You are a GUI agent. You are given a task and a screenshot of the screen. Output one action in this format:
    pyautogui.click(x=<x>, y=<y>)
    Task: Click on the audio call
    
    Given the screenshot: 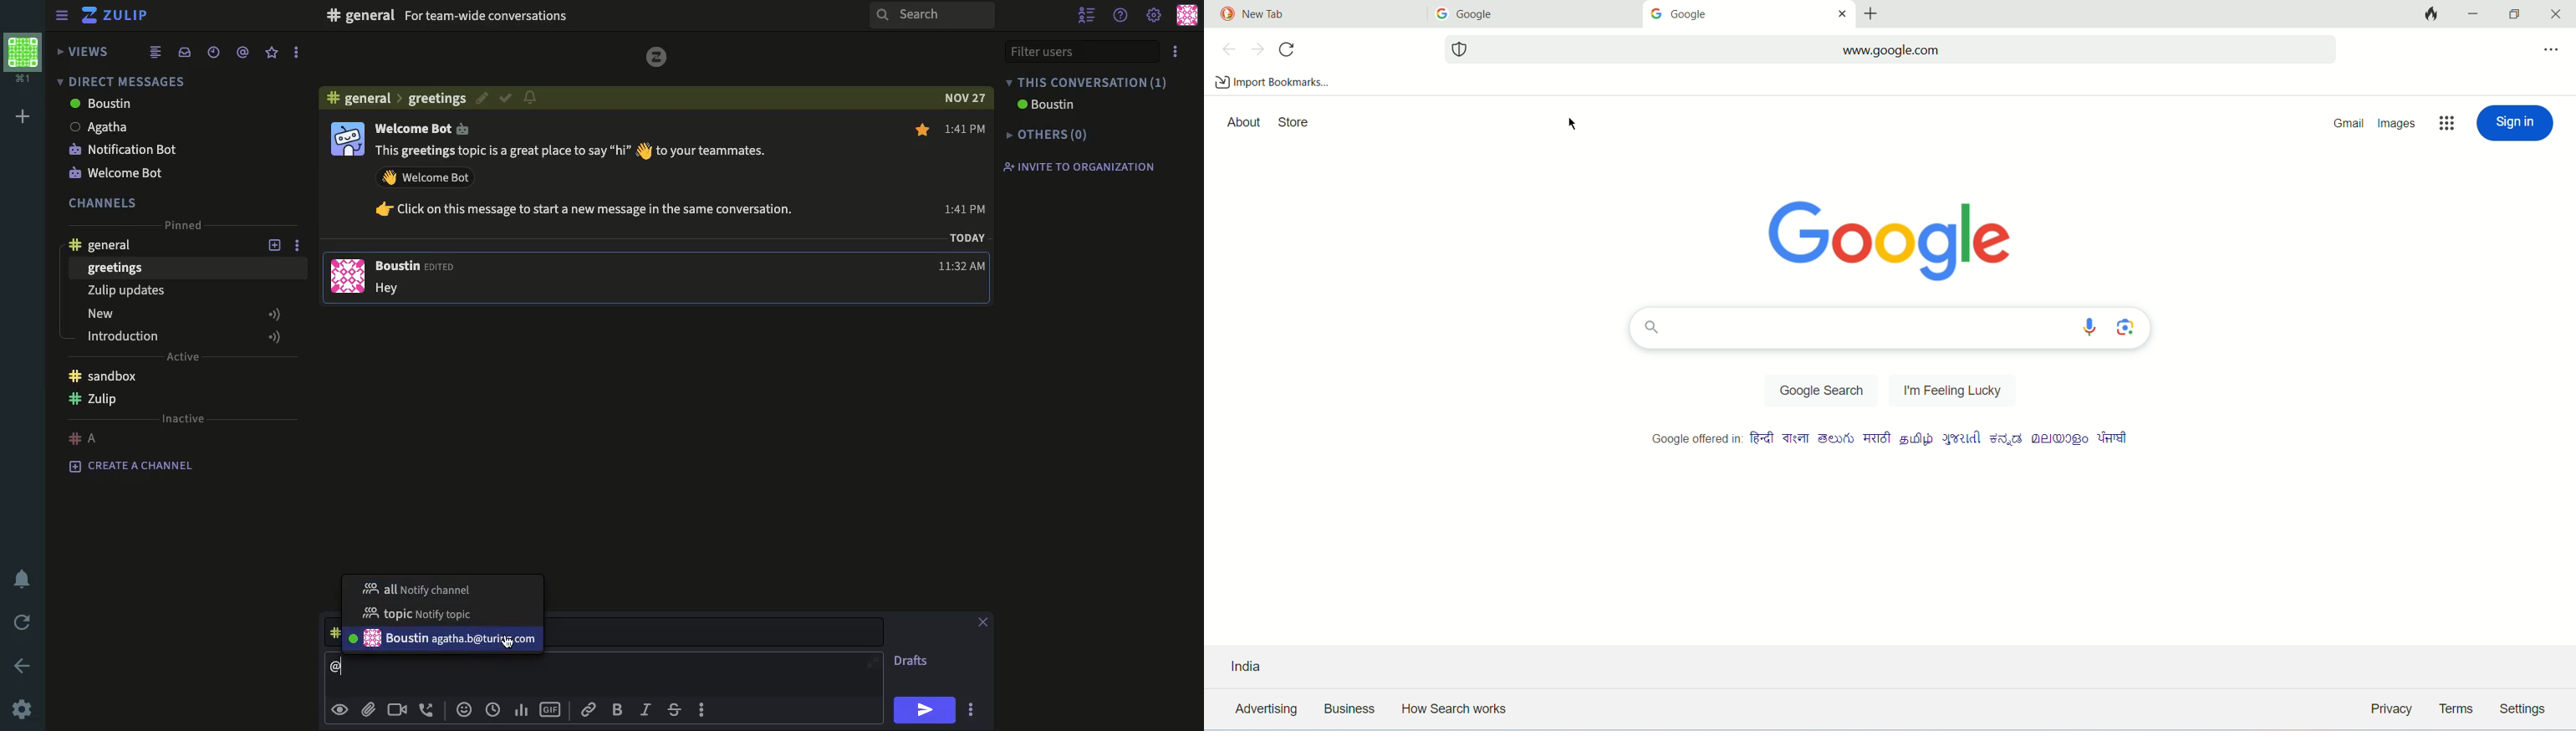 What is the action you would take?
    pyautogui.click(x=427, y=709)
    